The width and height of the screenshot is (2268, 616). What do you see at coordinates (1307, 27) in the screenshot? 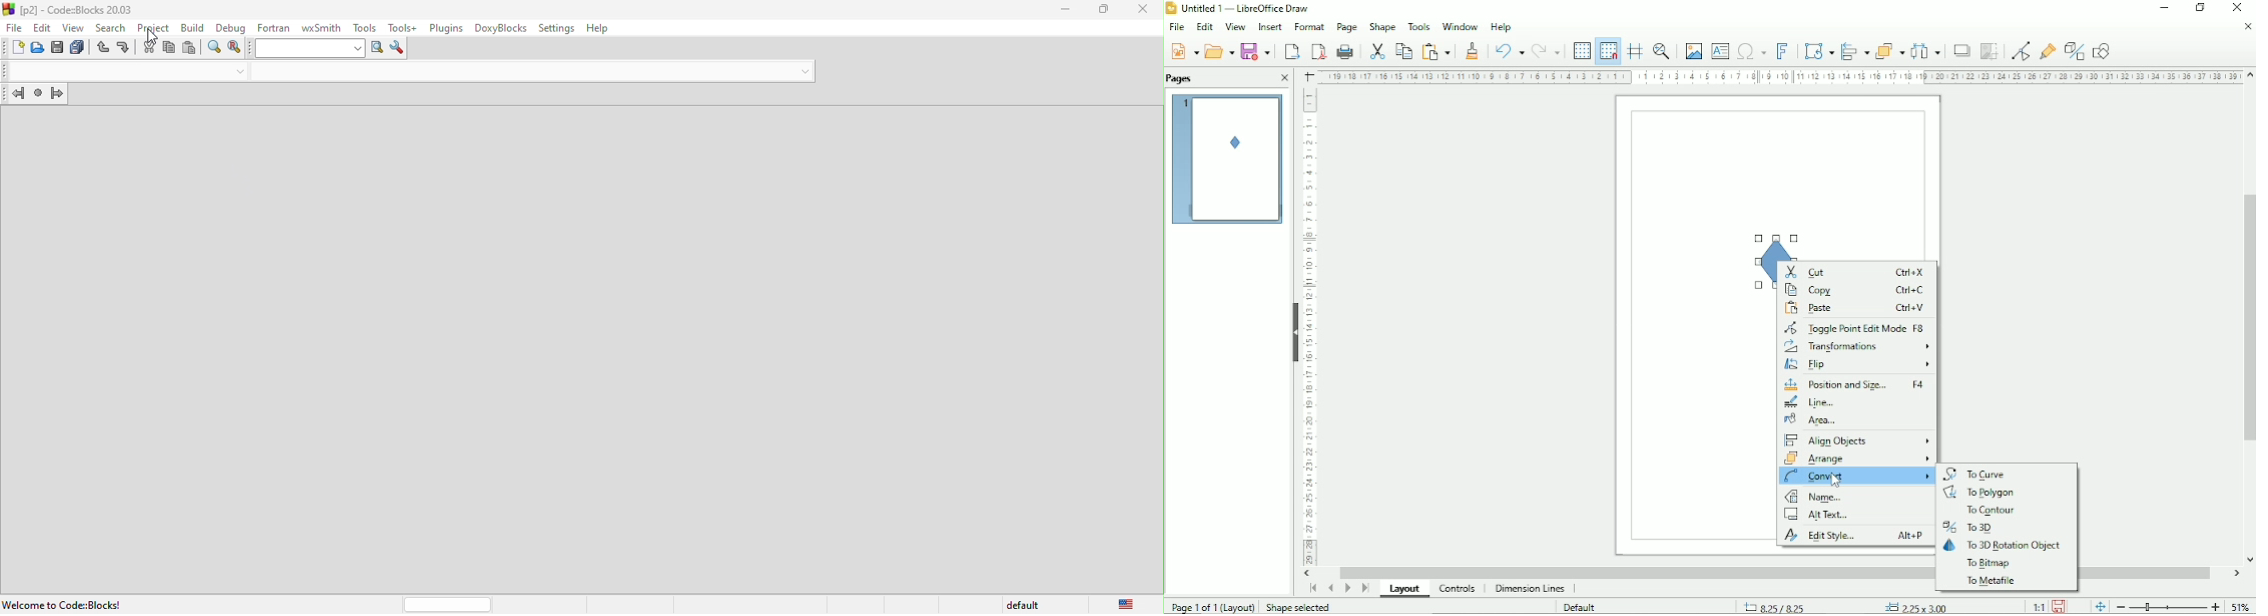
I see `Format` at bounding box center [1307, 27].